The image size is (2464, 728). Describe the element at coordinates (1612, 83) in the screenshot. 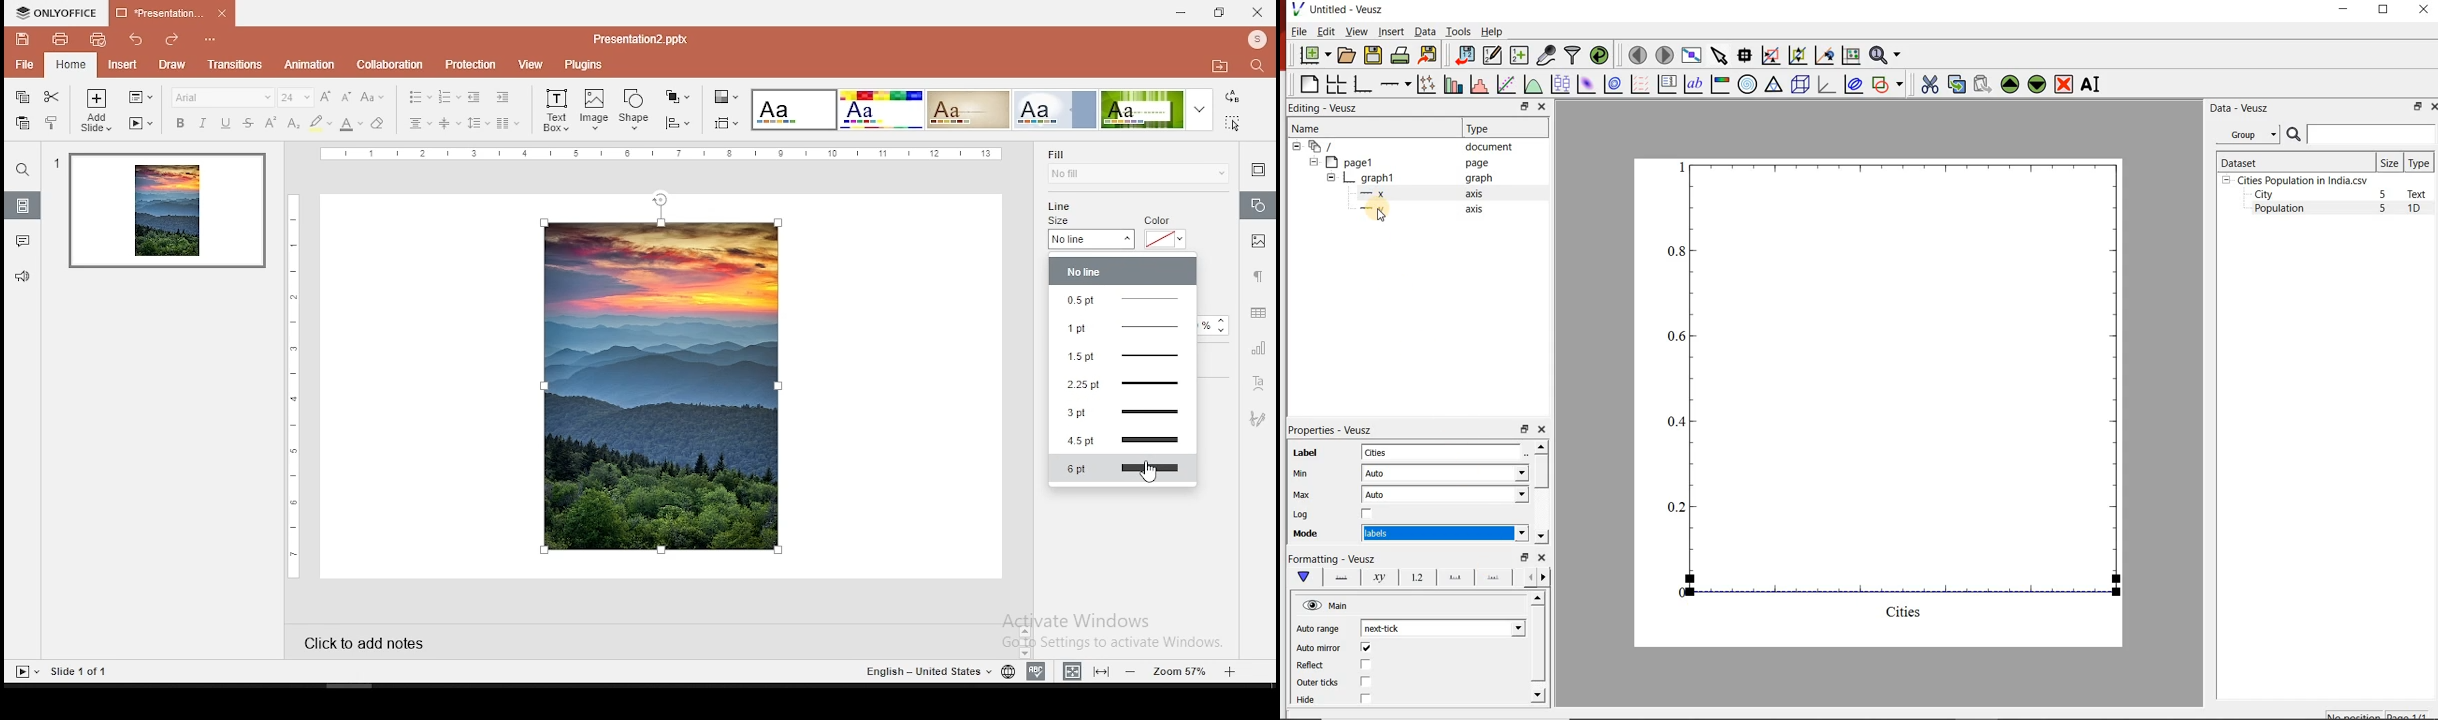

I see `plot a 2d dataset as contours` at that location.